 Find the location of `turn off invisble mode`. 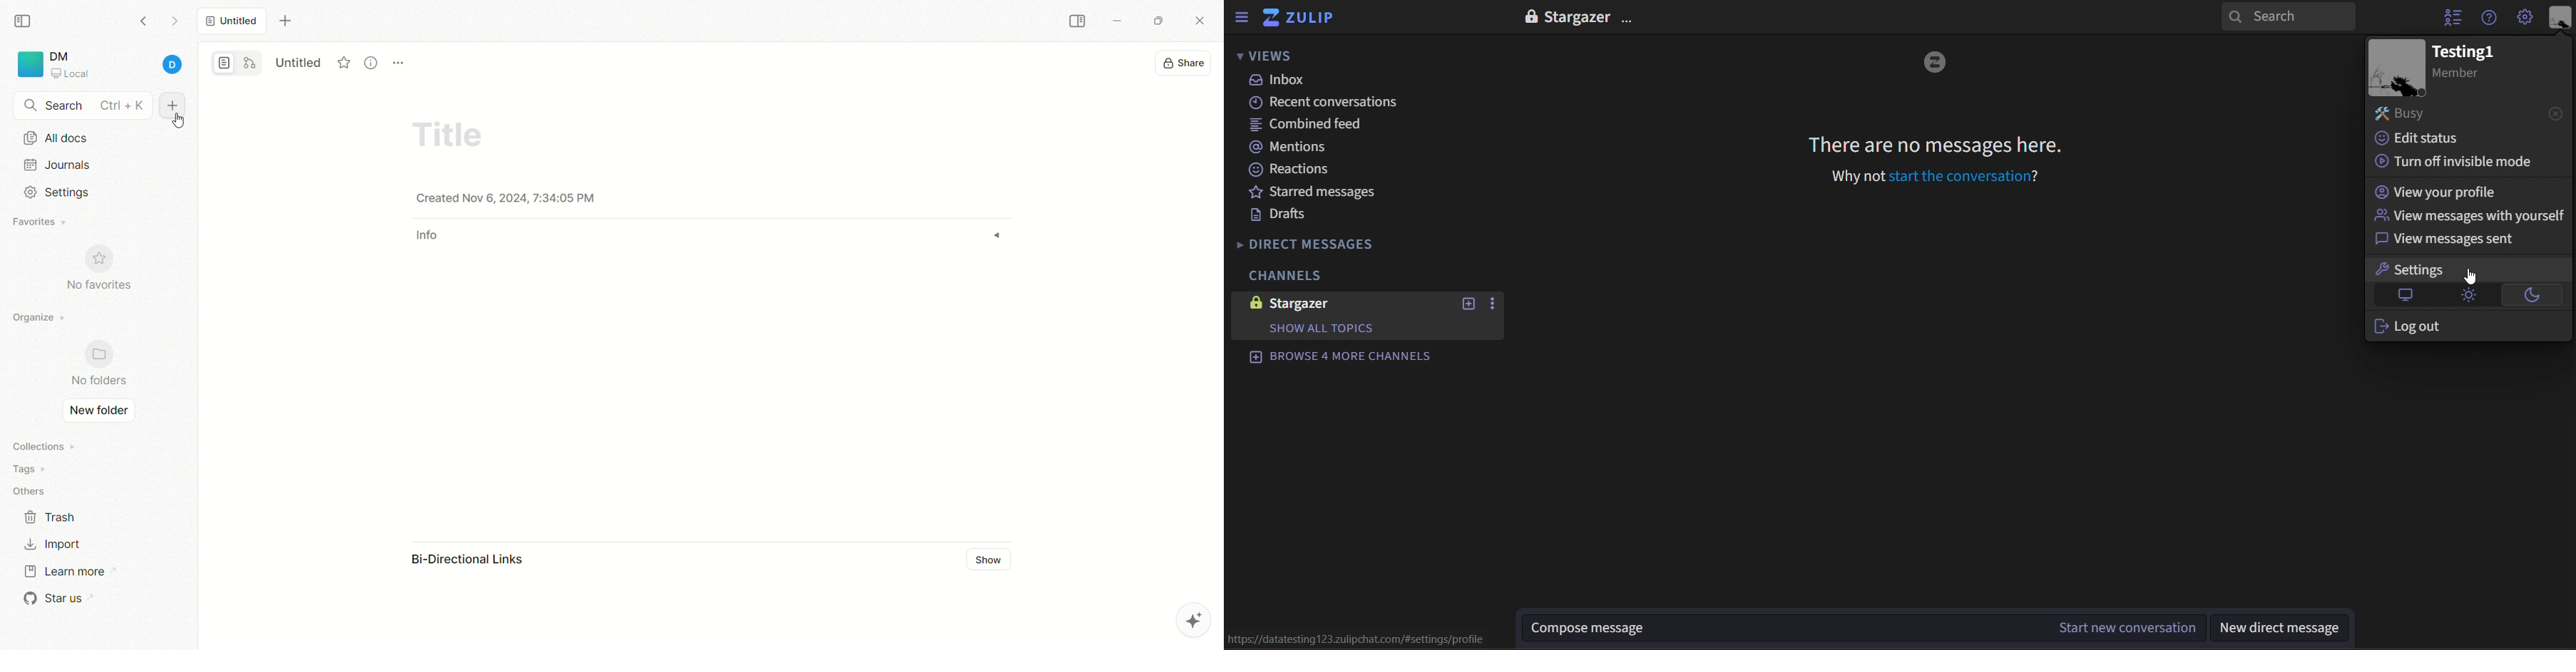

turn off invisble mode is located at coordinates (2453, 160).